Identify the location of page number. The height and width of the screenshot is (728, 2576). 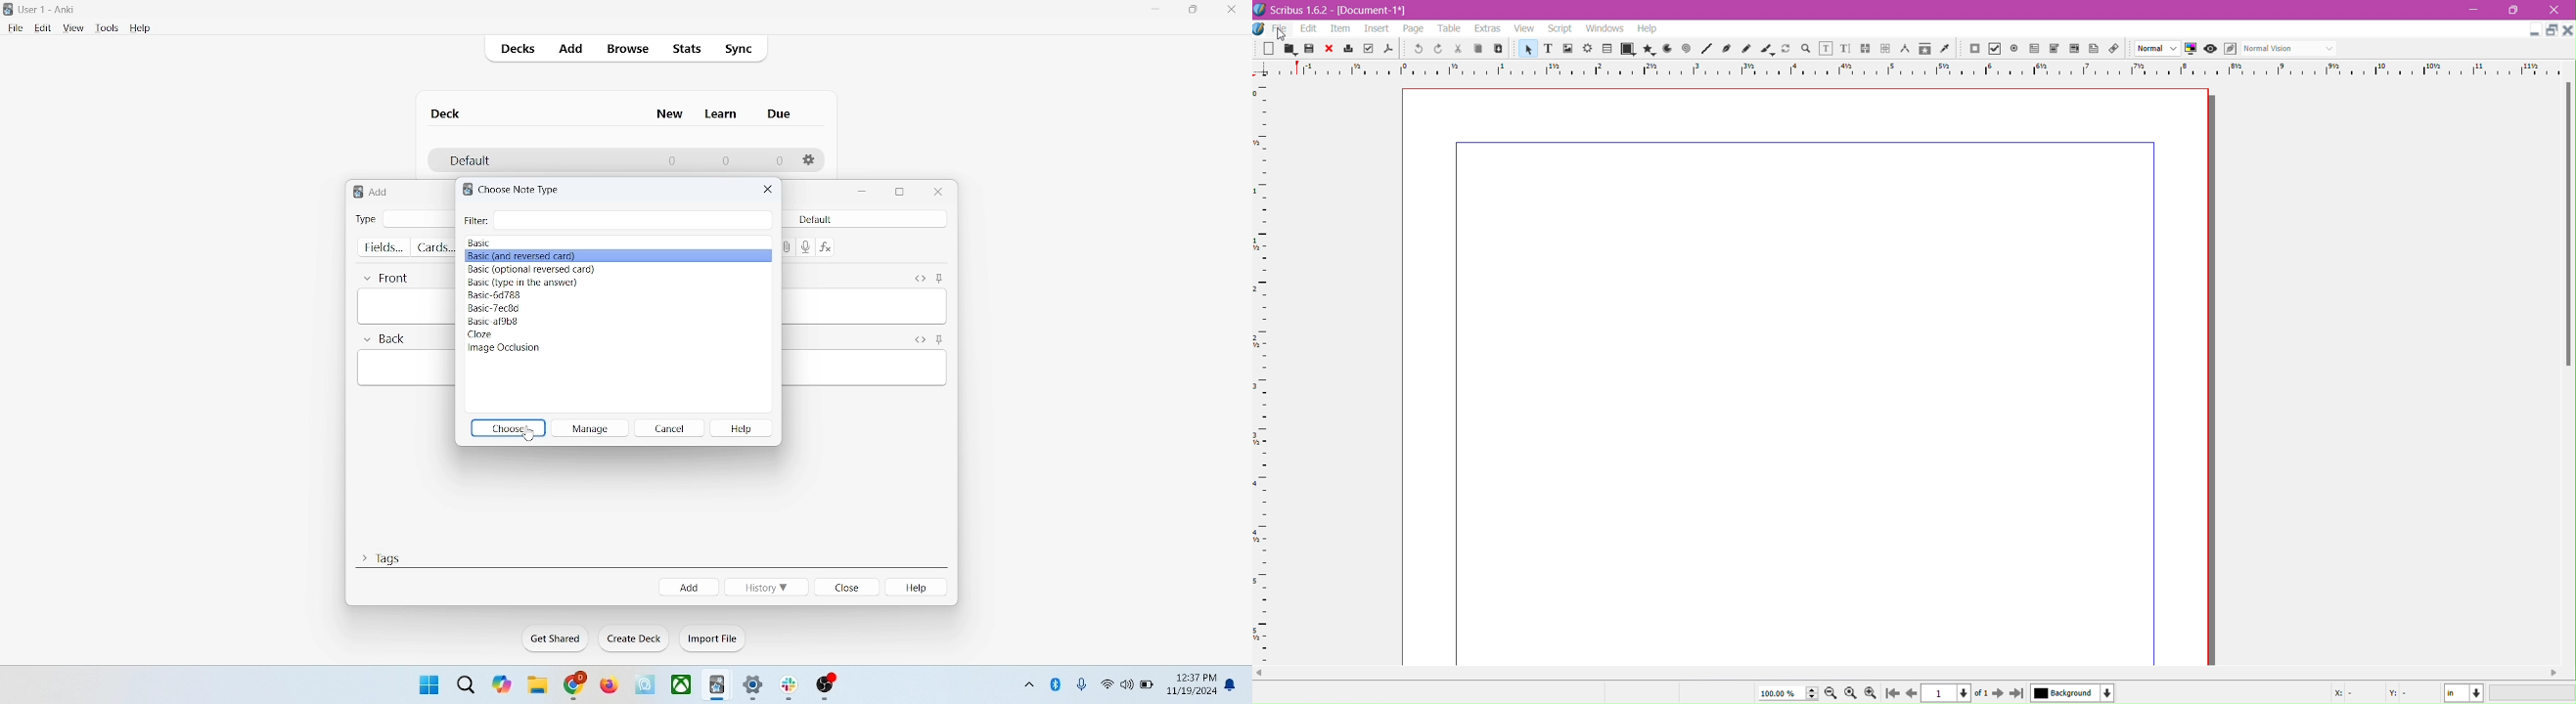
(1957, 694).